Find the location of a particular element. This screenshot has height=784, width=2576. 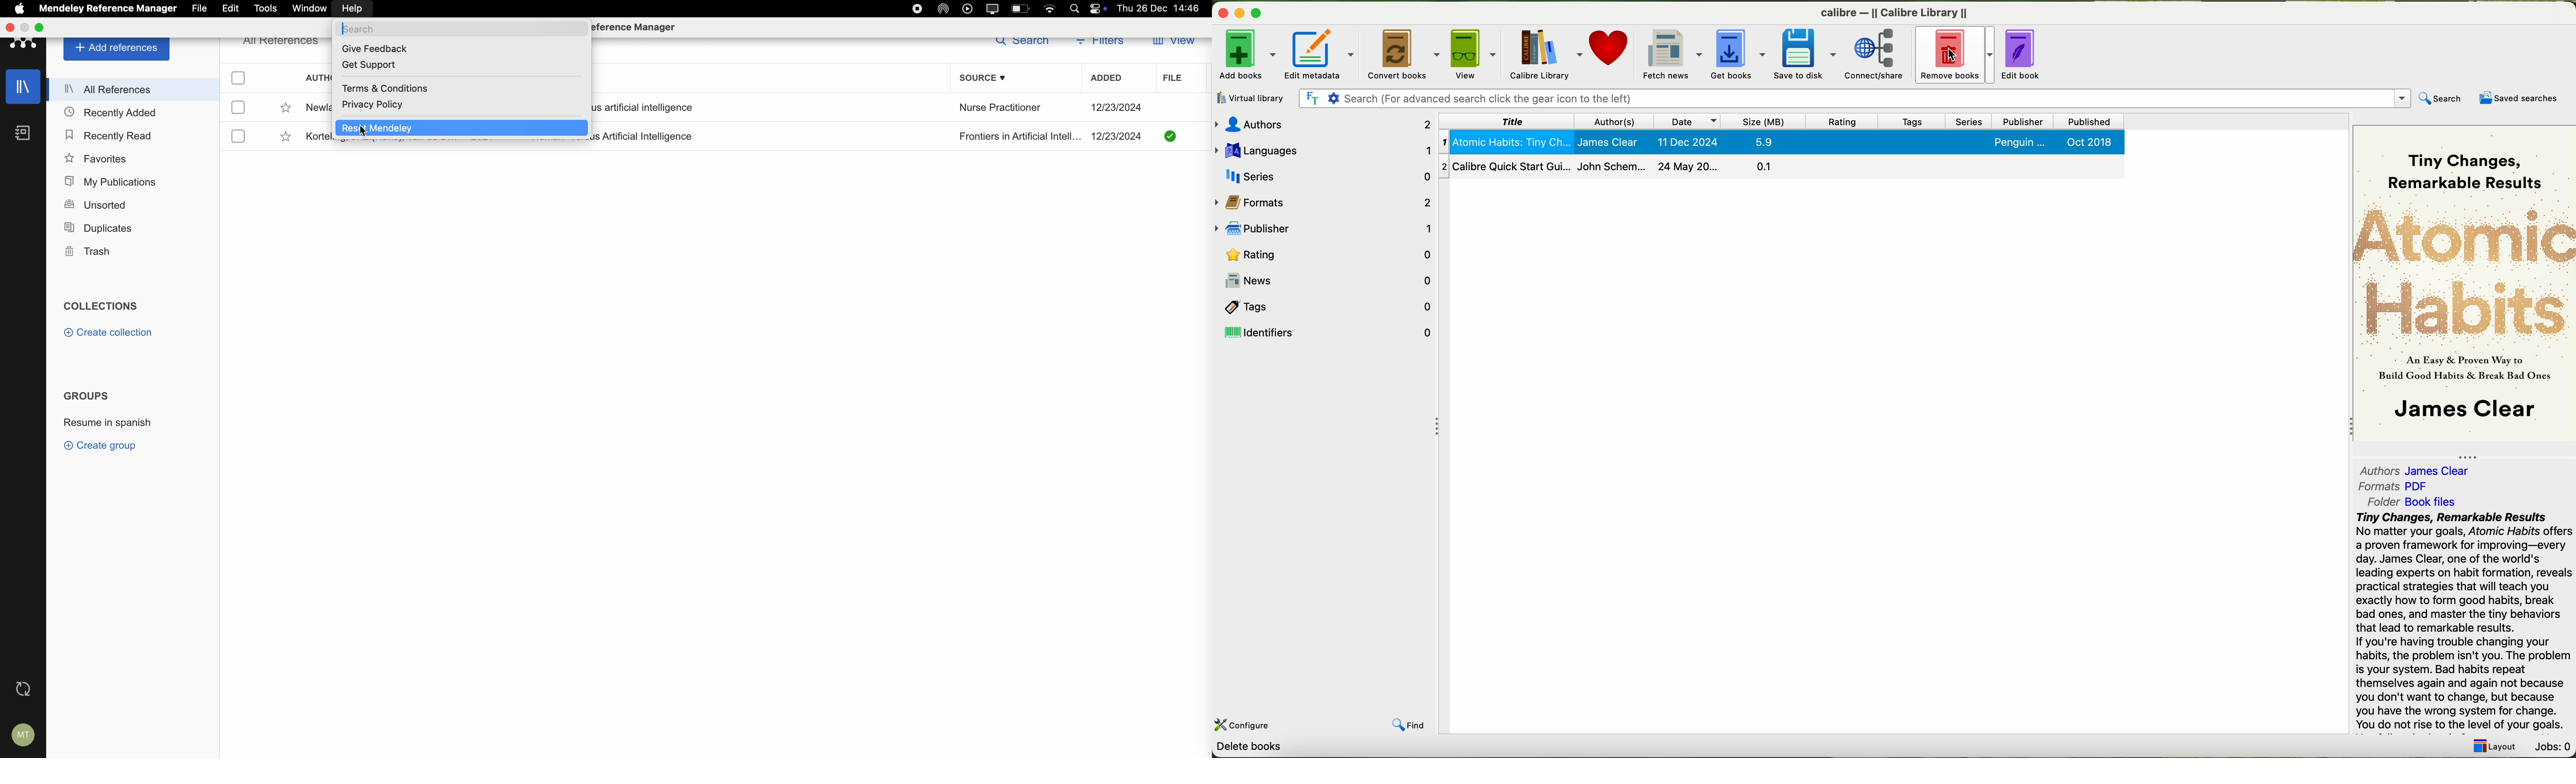

tags is located at coordinates (1910, 121).